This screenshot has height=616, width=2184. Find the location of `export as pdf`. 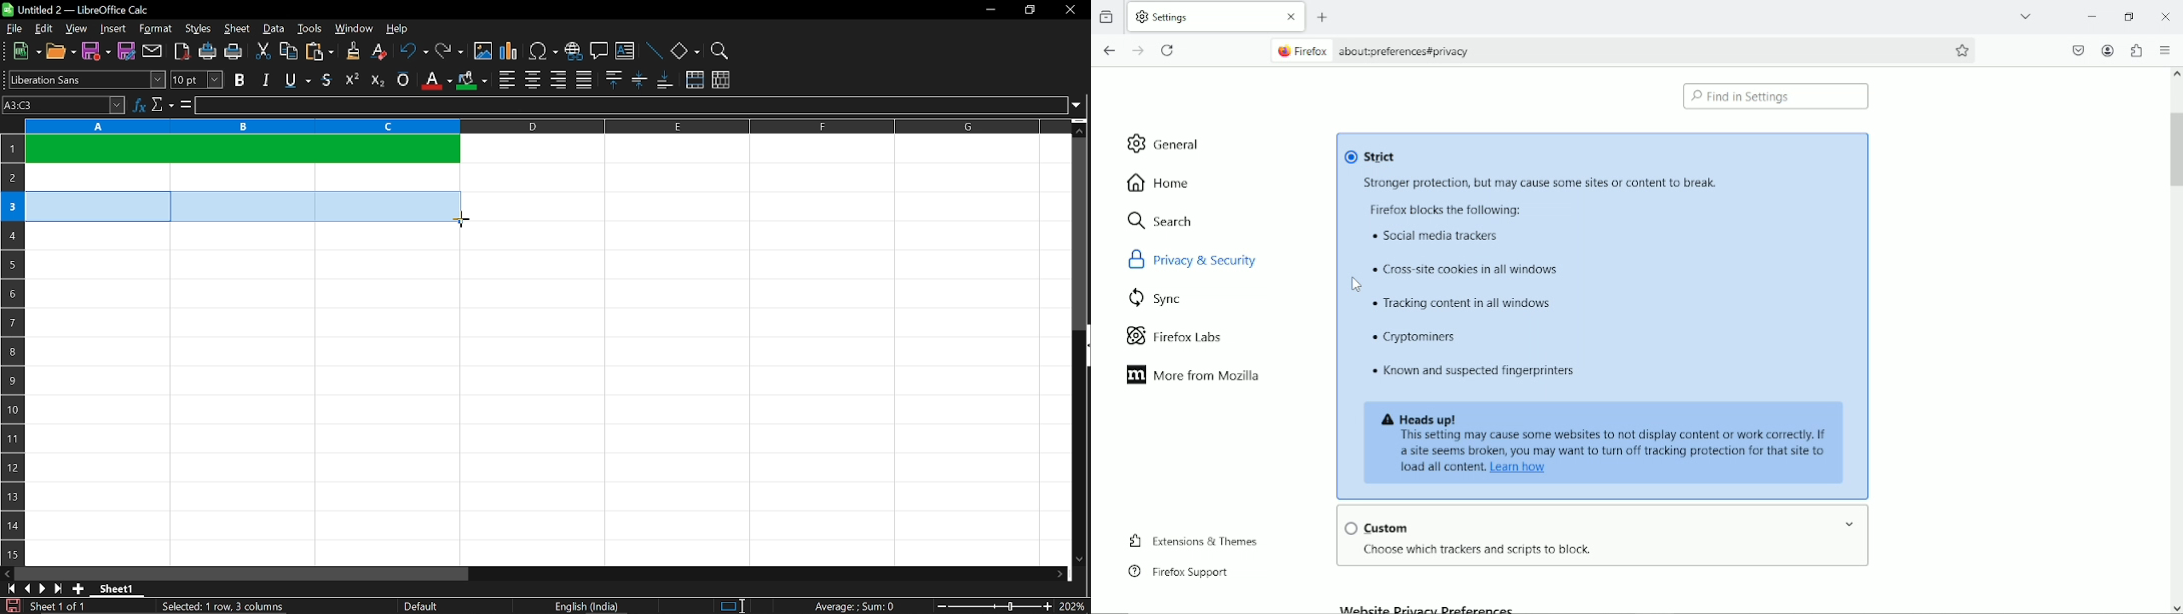

export as pdf is located at coordinates (179, 51).